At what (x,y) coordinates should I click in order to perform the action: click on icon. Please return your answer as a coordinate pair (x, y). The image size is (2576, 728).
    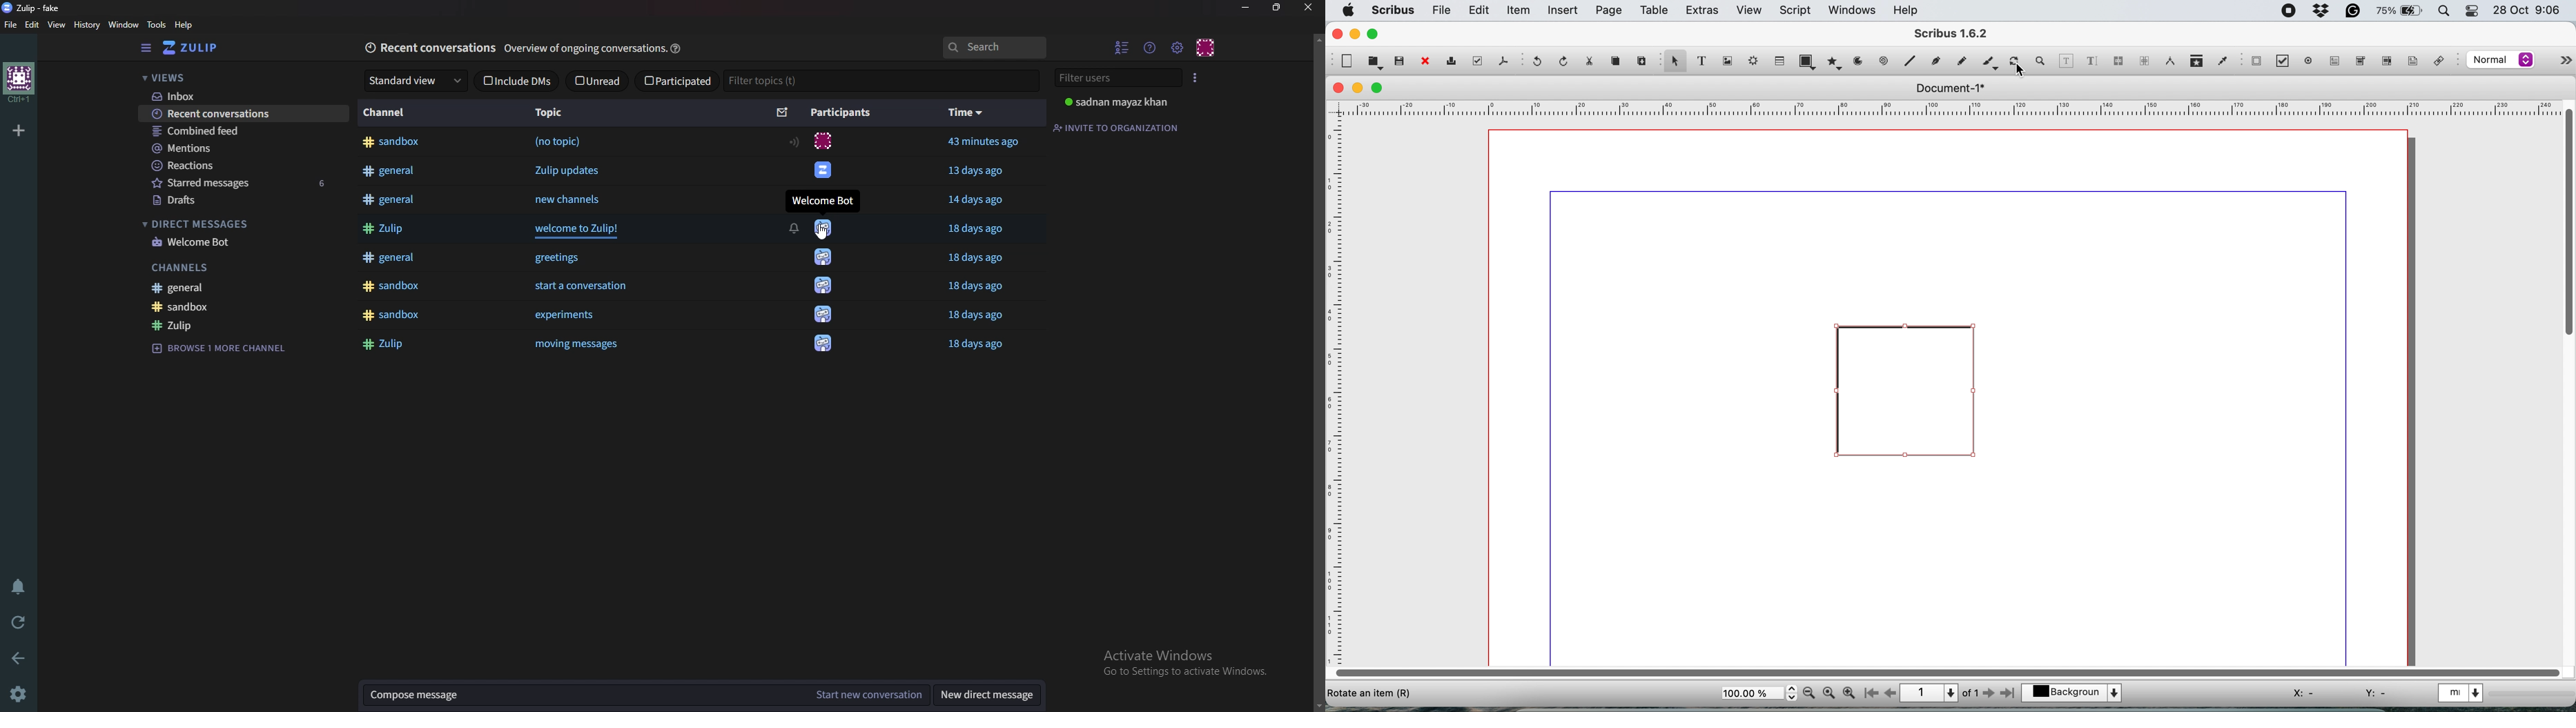
    Looking at the image, I should click on (827, 228).